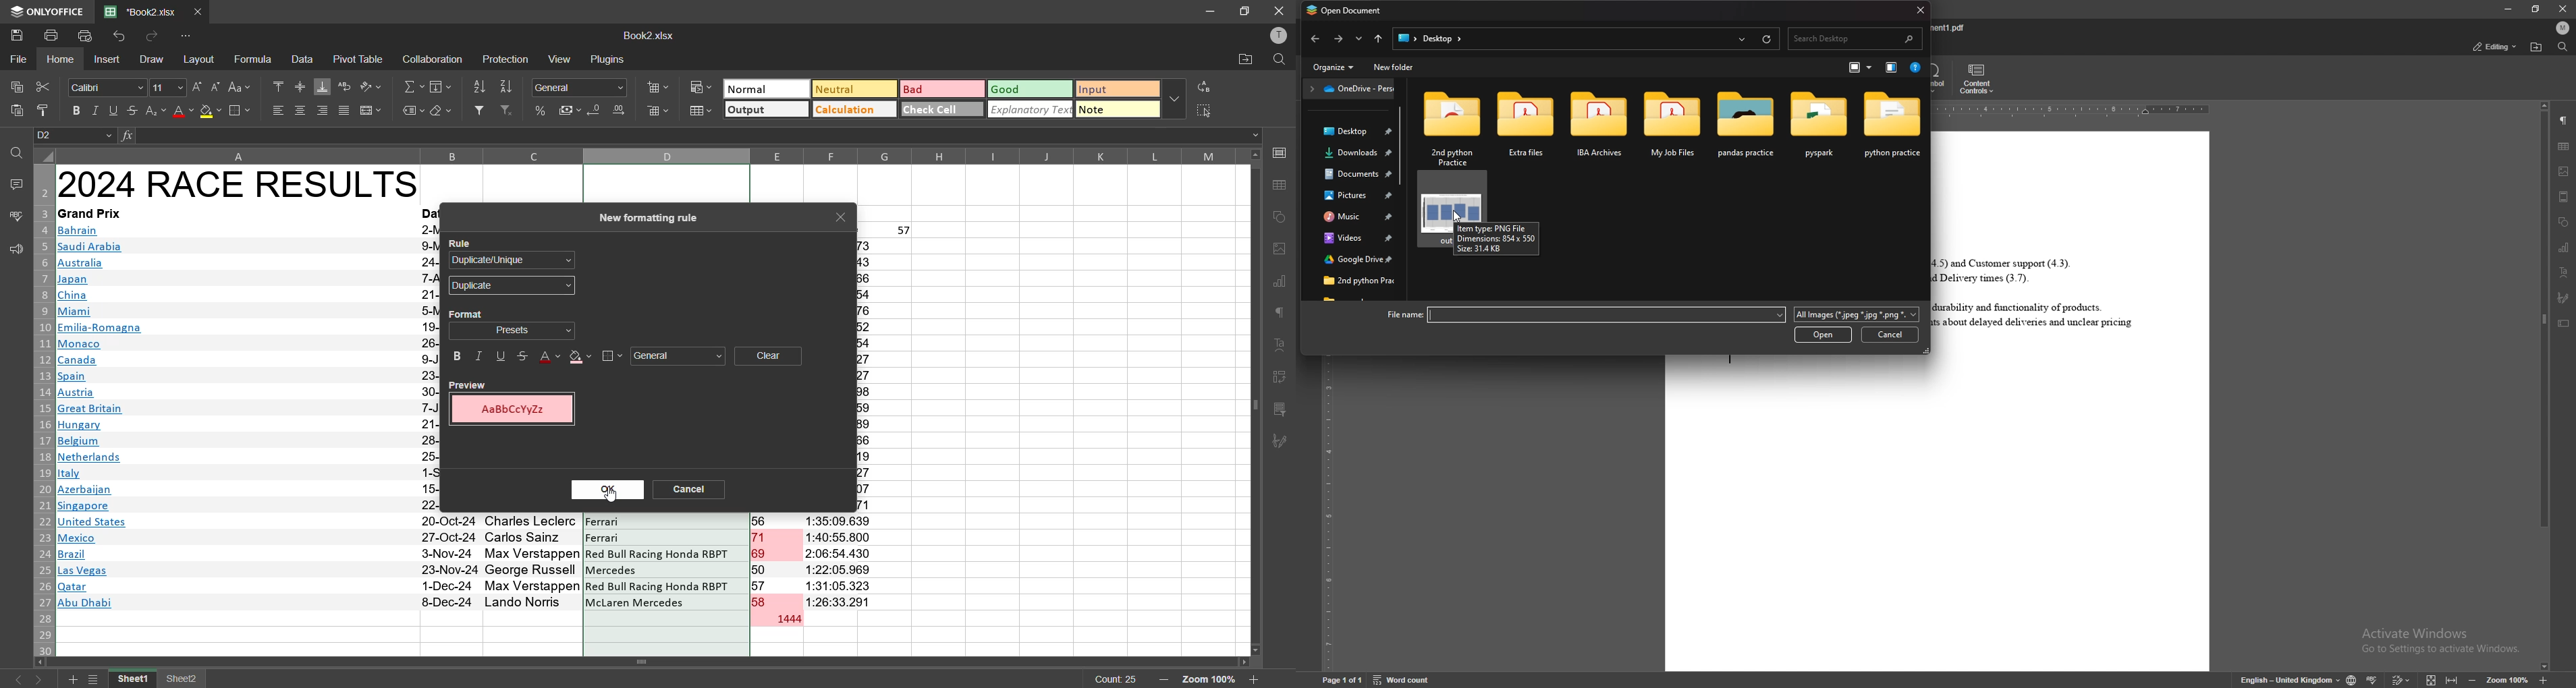  What do you see at coordinates (522, 356) in the screenshot?
I see `strikethrough` at bounding box center [522, 356].